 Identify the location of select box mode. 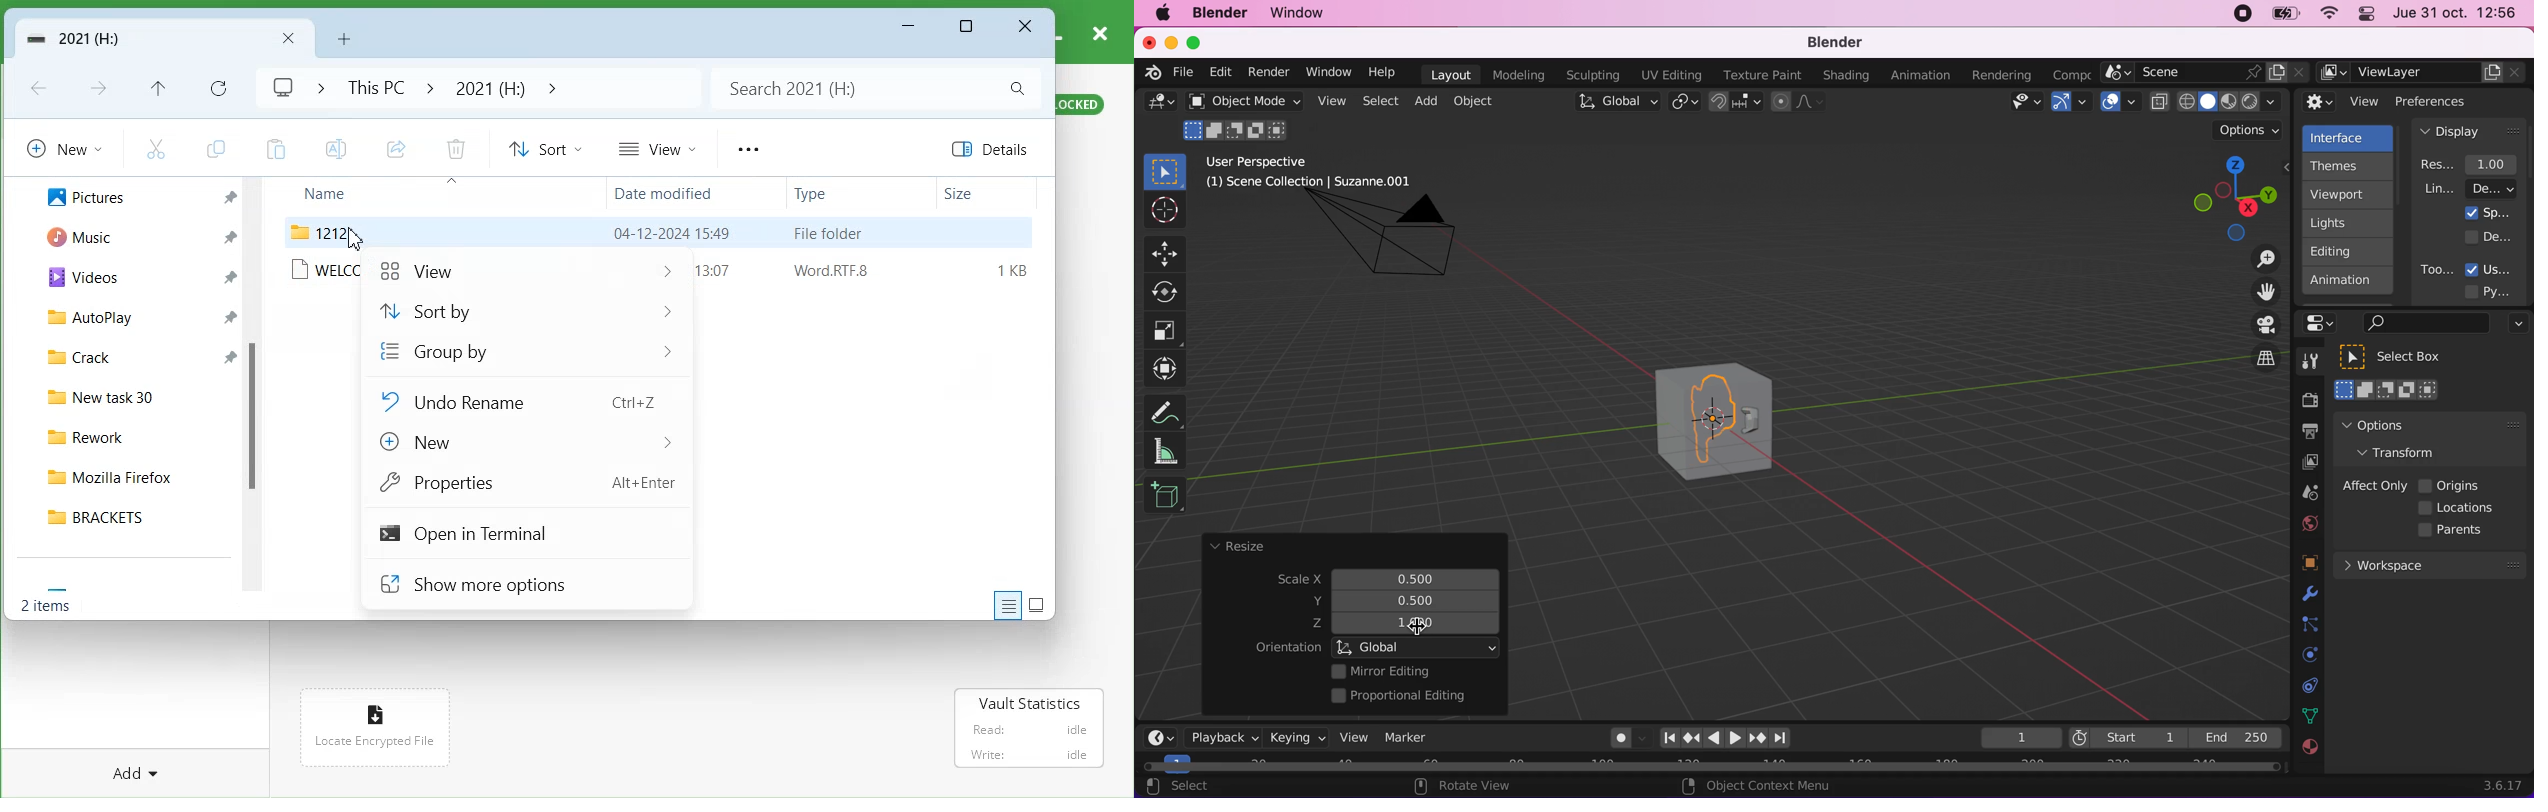
(2387, 390).